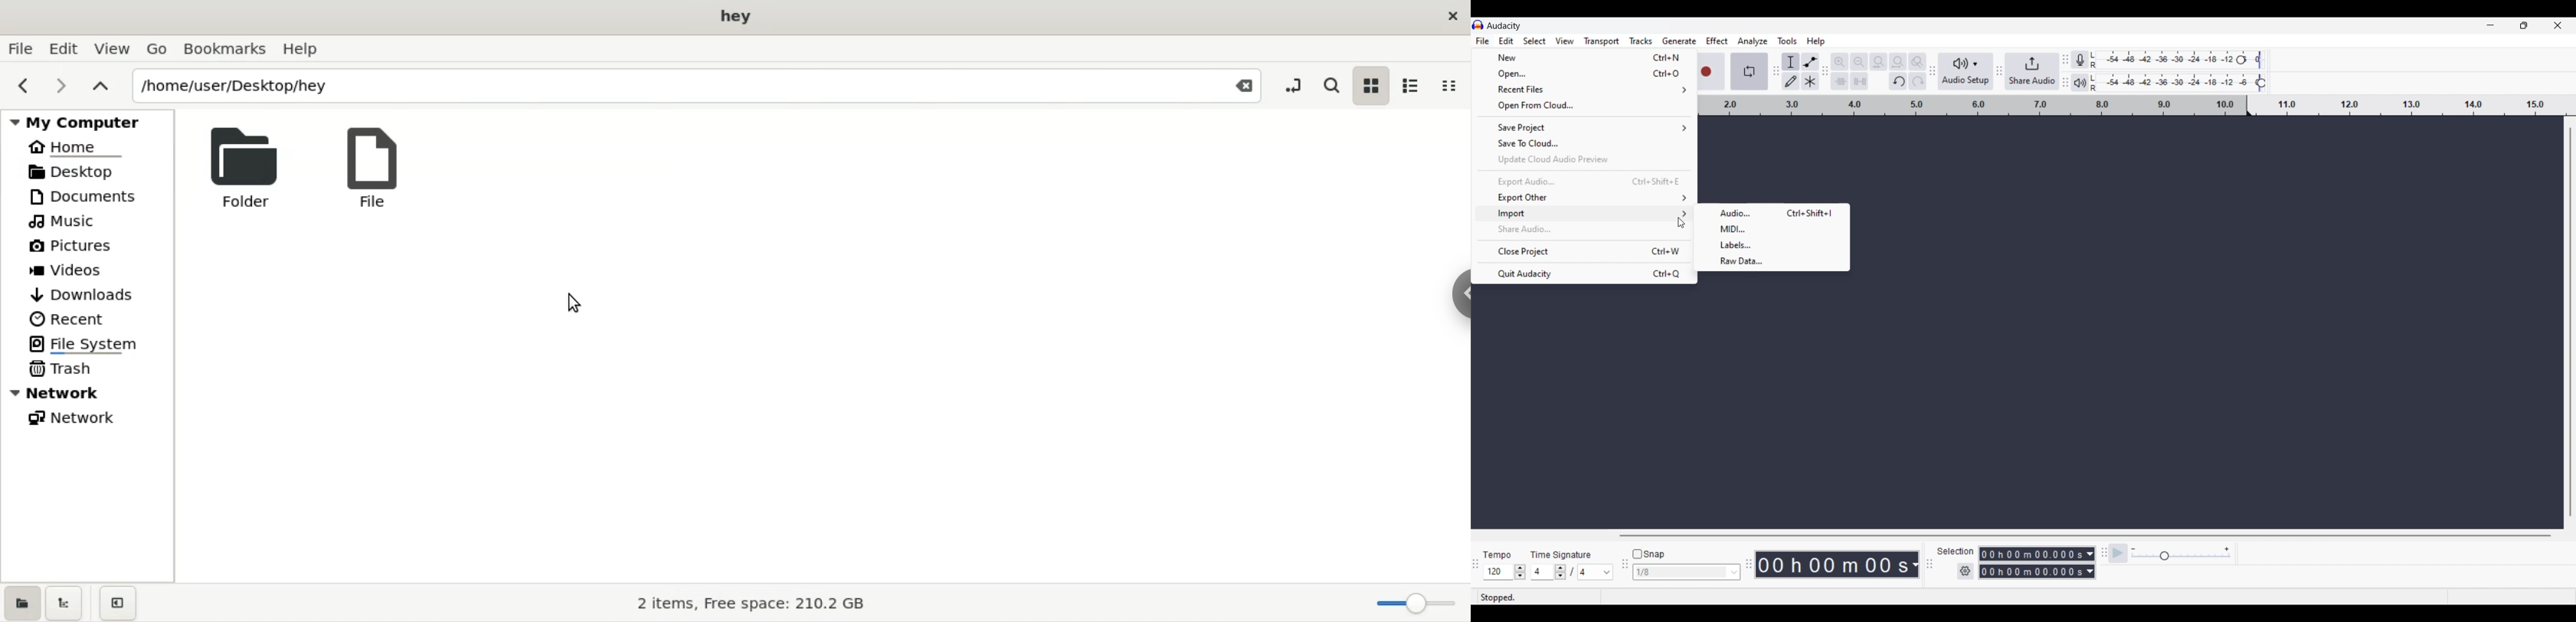 The height and width of the screenshot is (644, 2576). Describe the element at coordinates (1601, 41) in the screenshot. I see `Transport menu` at that location.